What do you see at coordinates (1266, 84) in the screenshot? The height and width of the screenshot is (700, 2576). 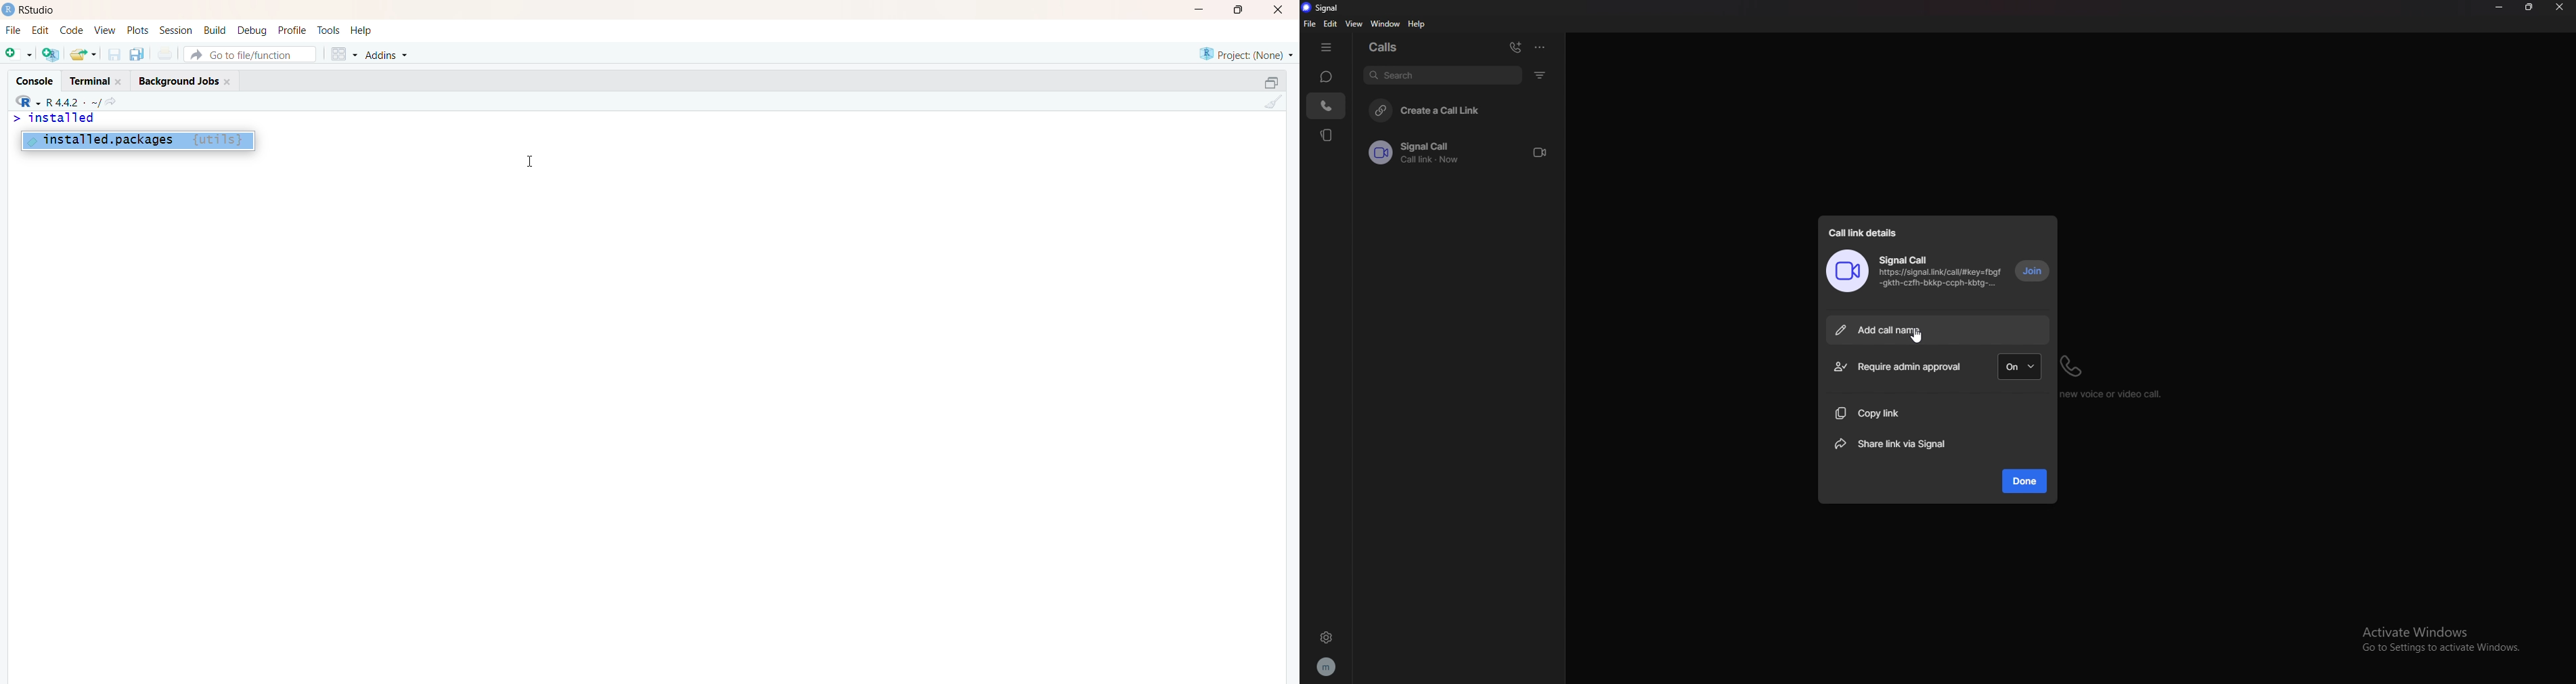 I see `collapse` at bounding box center [1266, 84].